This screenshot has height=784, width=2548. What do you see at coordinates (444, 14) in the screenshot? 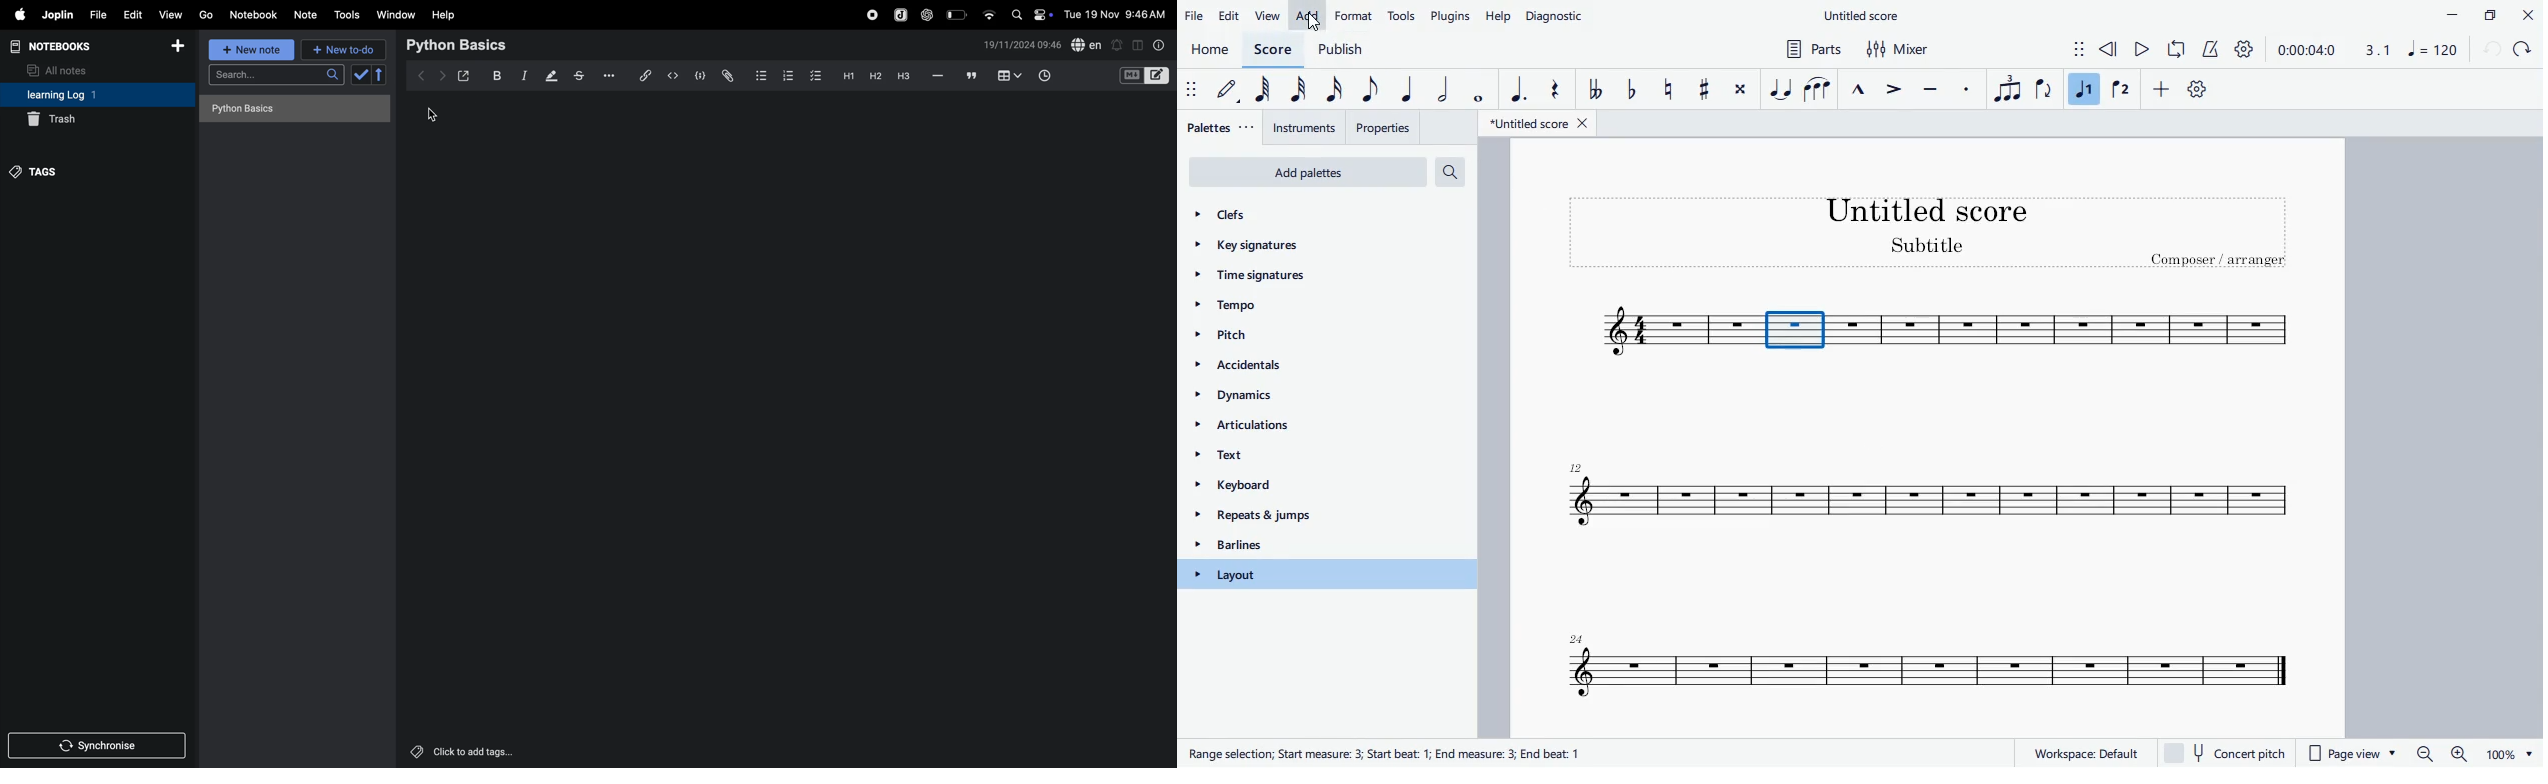
I see `help` at bounding box center [444, 14].